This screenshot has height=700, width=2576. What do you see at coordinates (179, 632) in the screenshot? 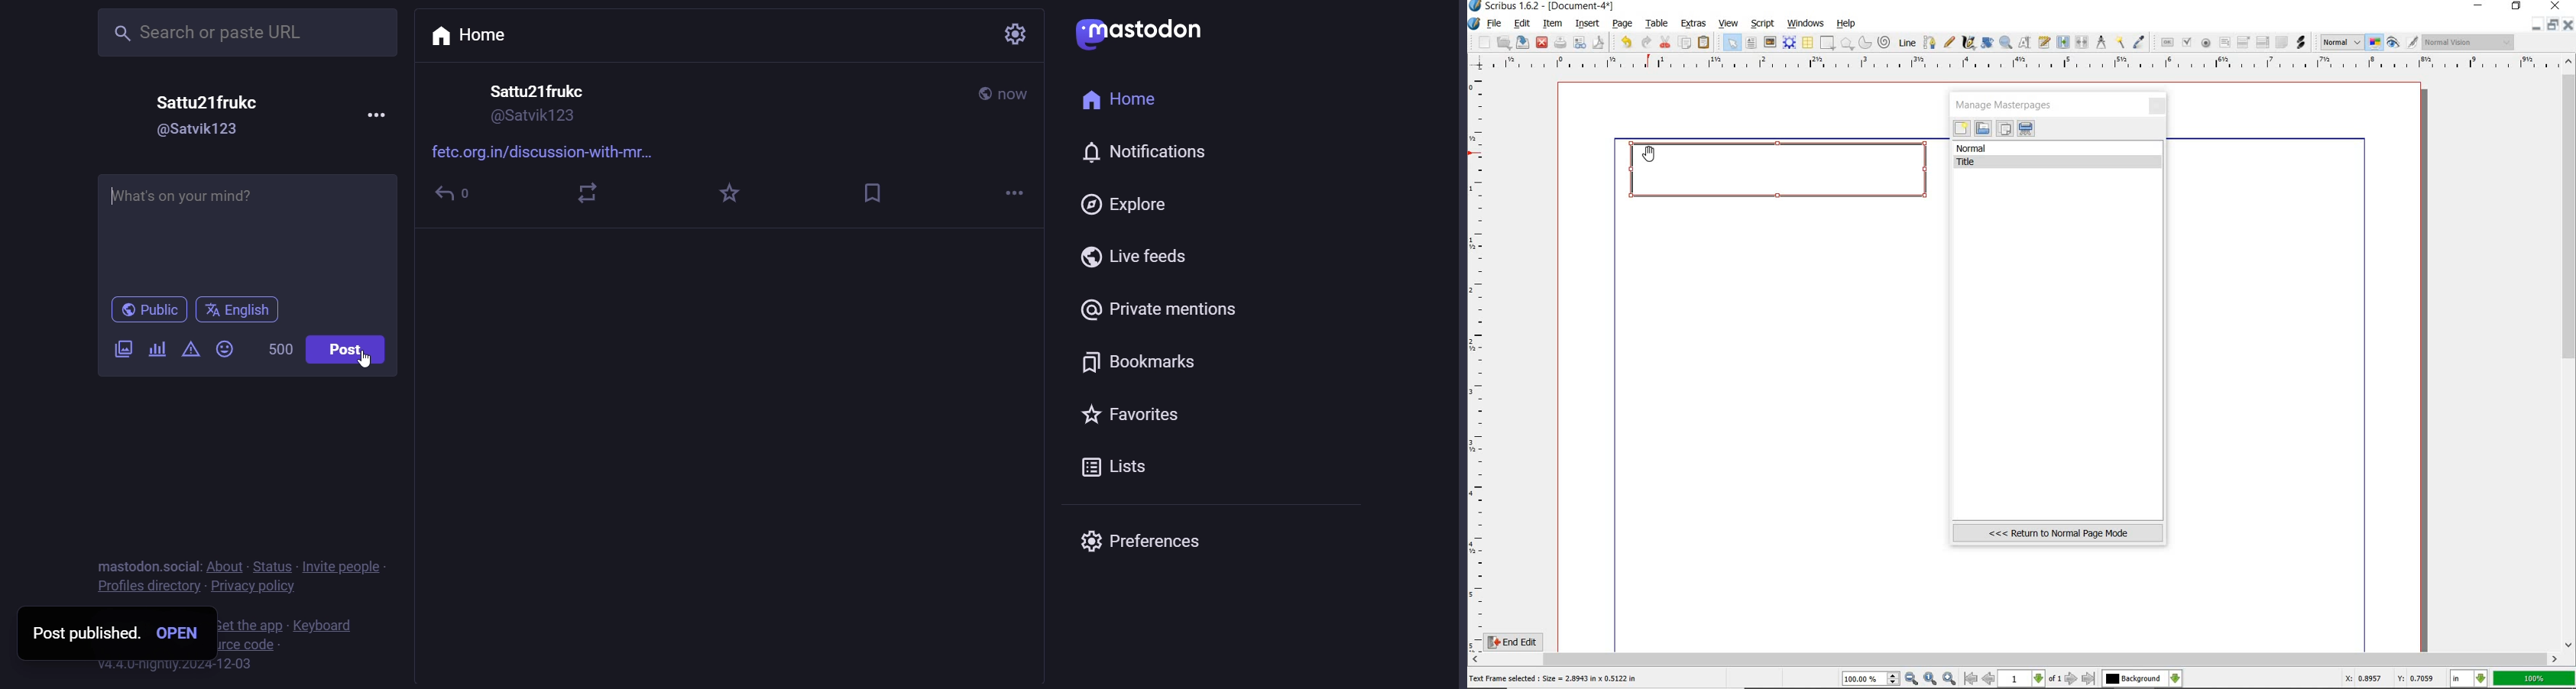
I see `open` at bounding box center [179, 632].